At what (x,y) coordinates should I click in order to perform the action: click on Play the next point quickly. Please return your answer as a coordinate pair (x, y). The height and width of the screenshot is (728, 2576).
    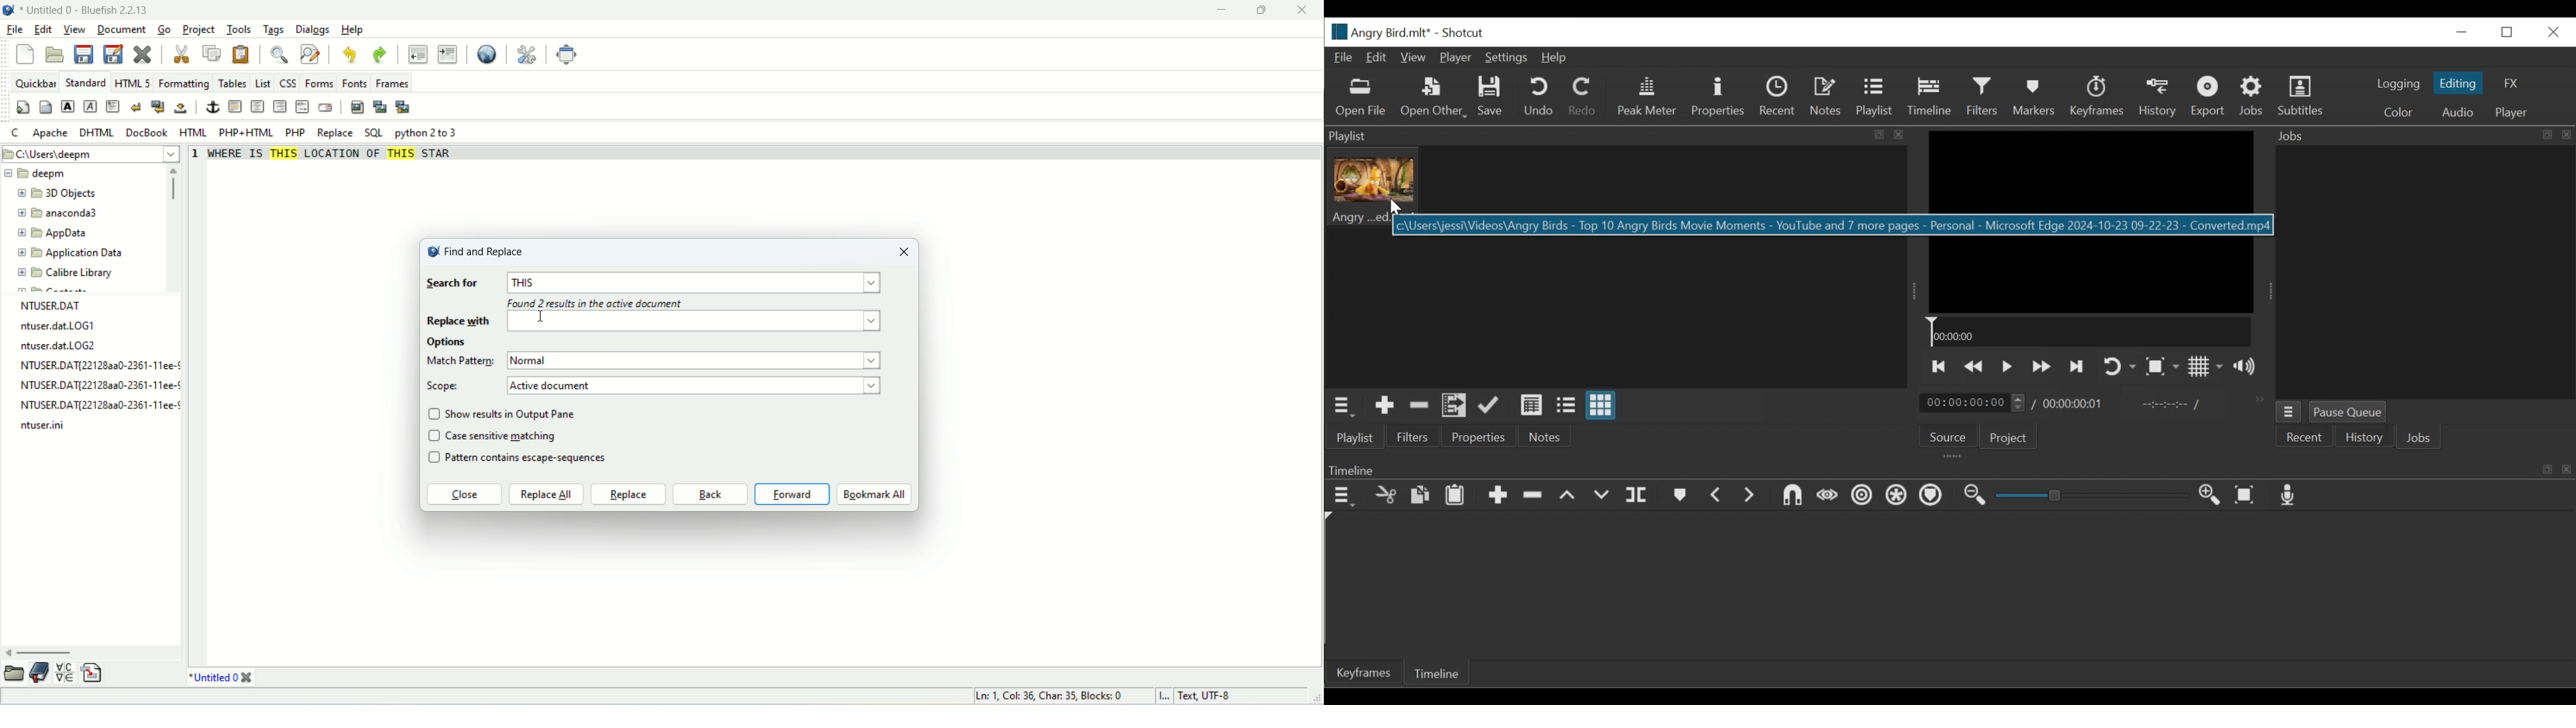
    Looking at the image, I should click on (2078, 366).